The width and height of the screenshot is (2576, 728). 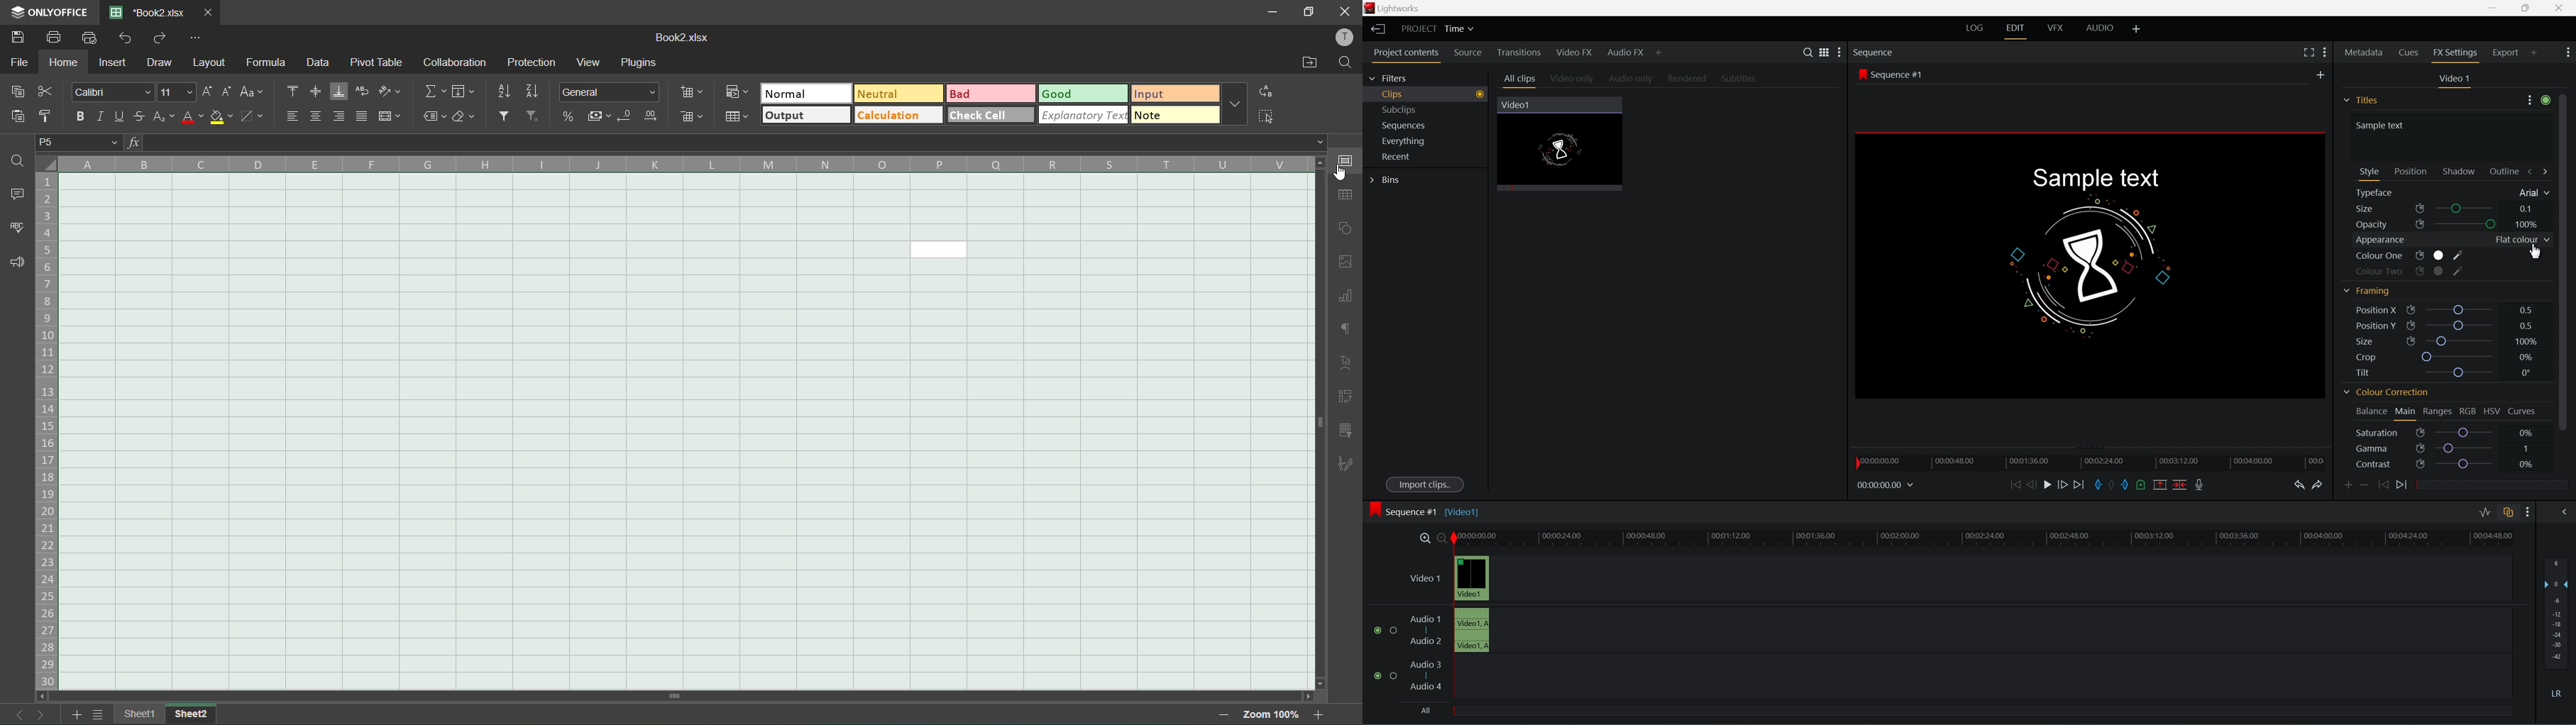 I want to click on zoom 100%, so click(x=1270, y=714).